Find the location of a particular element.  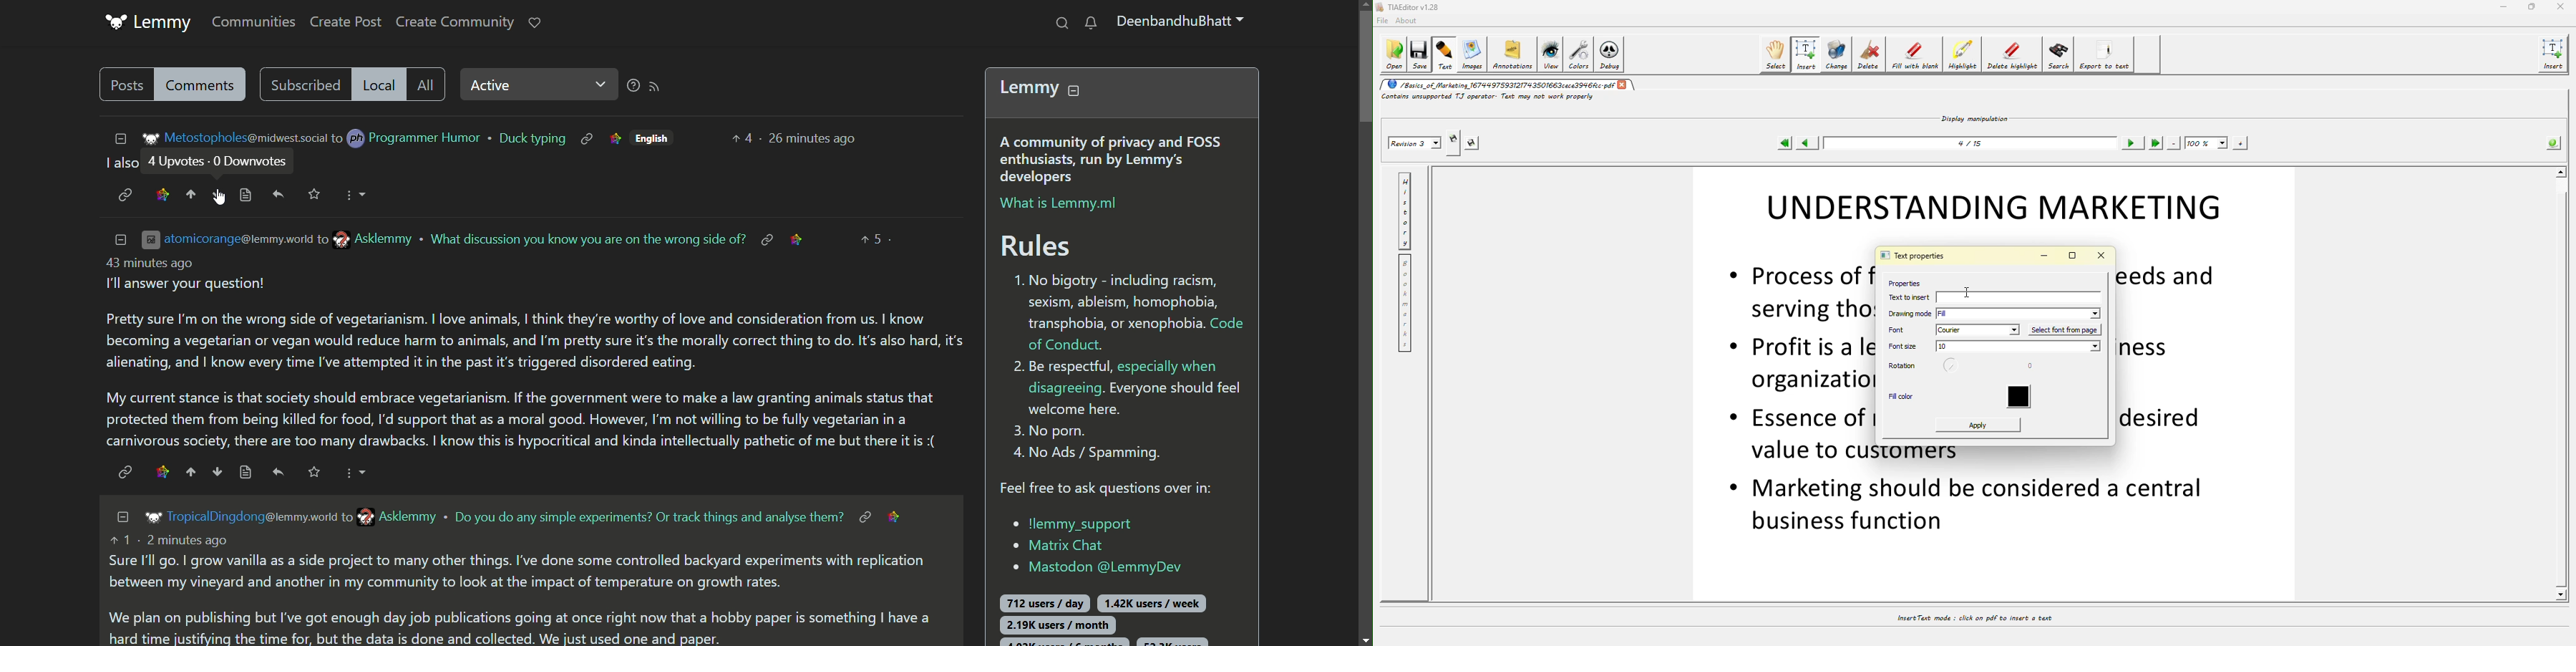

comment type is located at coordinates (377, 85).